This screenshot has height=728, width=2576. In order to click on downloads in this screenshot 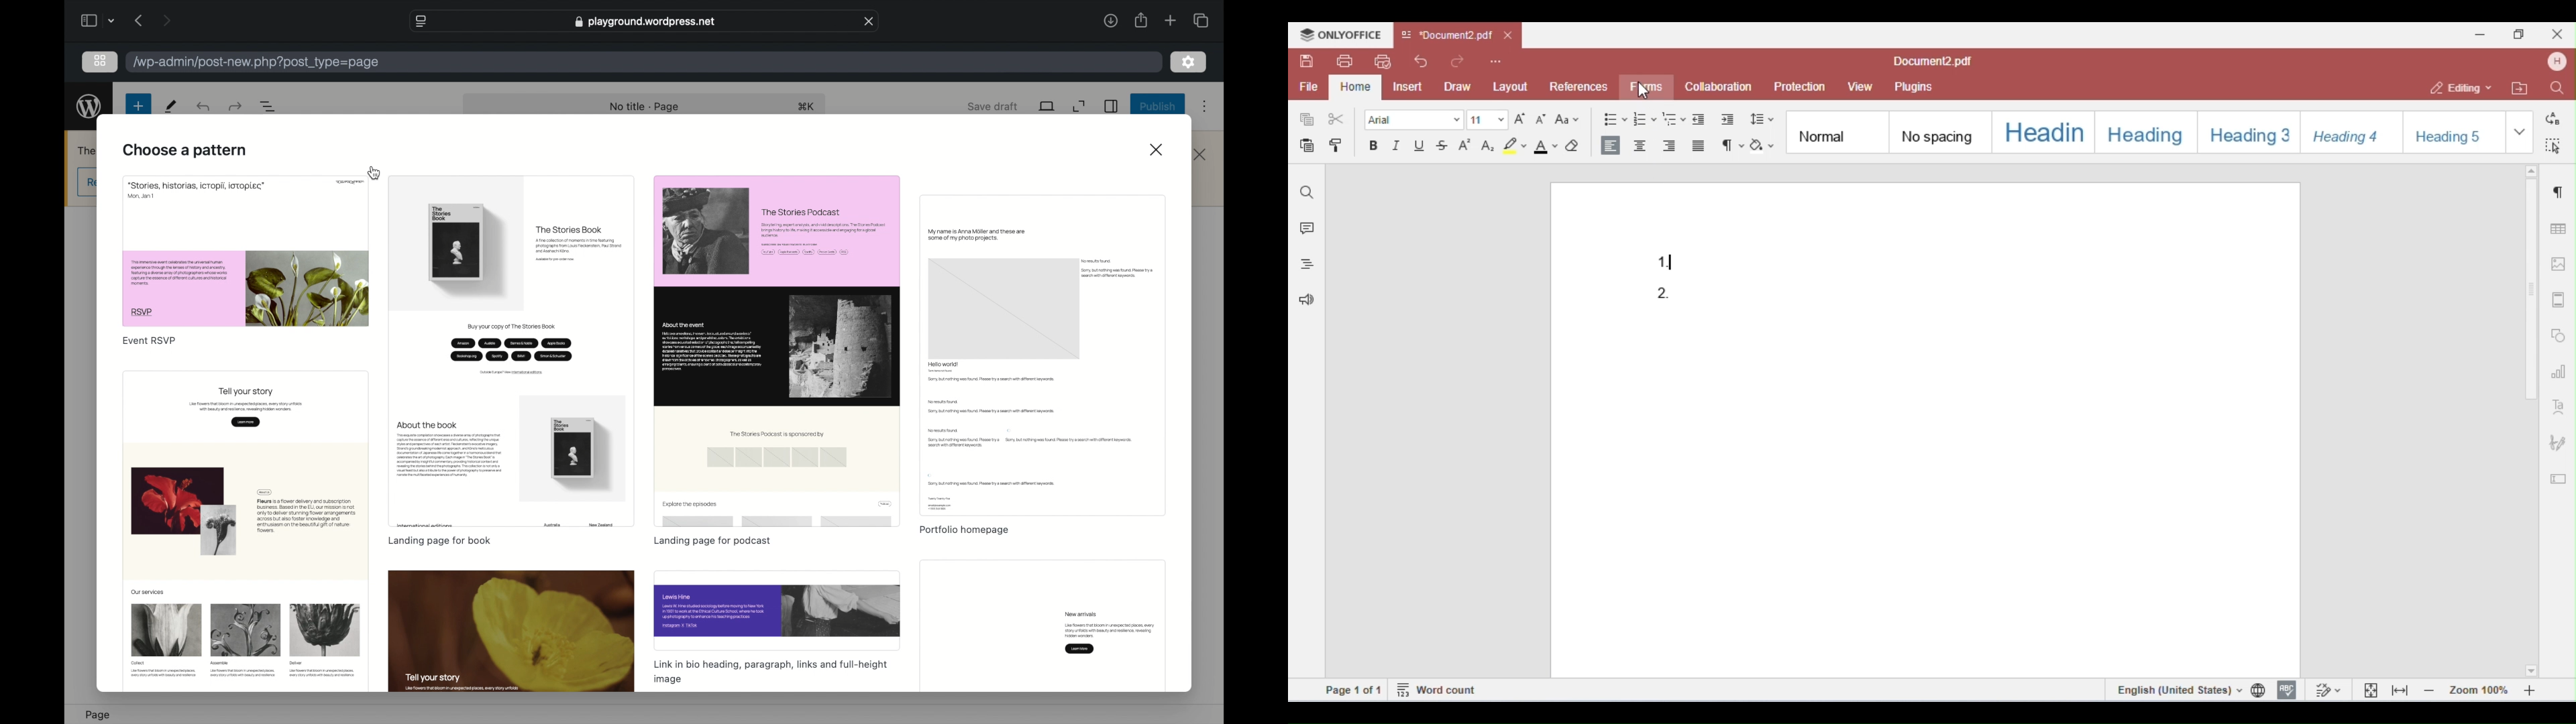, I will do `click(1110, 20)`.